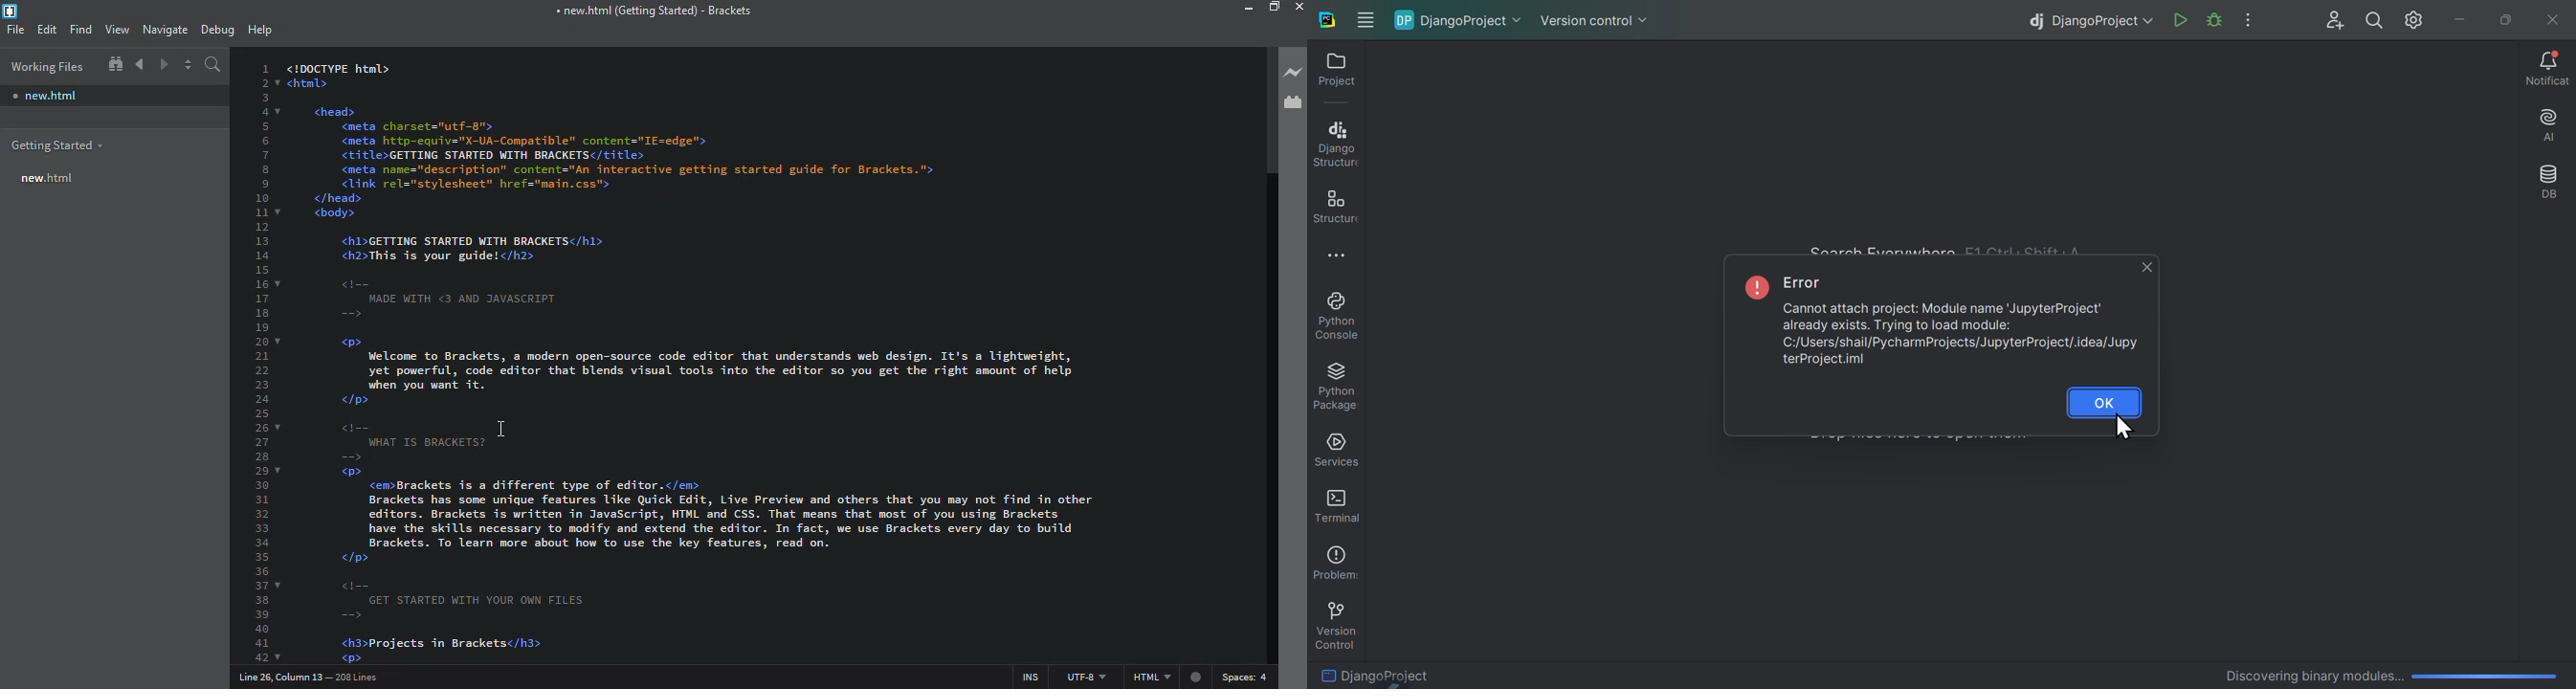 The width and height of the screenshot is (2576, 700). Describe the element at coordinates (115, 65) in the screenshot. I see `show in file tree` at that location.